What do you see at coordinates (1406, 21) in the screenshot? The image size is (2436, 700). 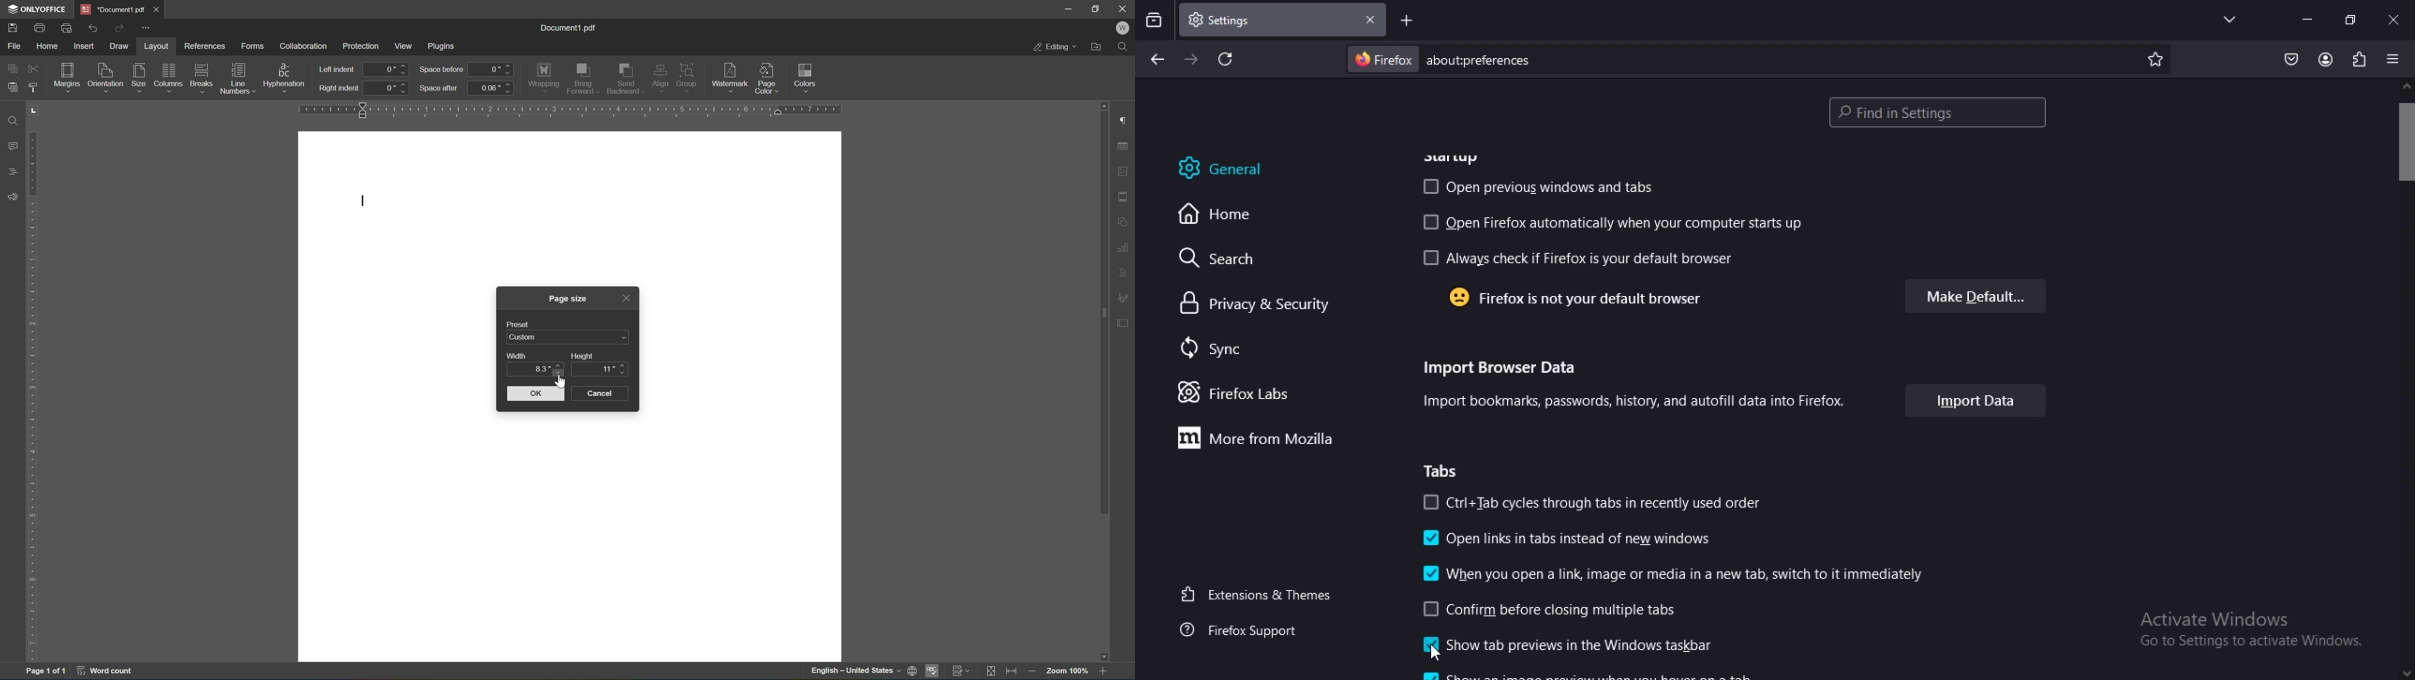 I see `new tab` at bounding box center [1406, 21].